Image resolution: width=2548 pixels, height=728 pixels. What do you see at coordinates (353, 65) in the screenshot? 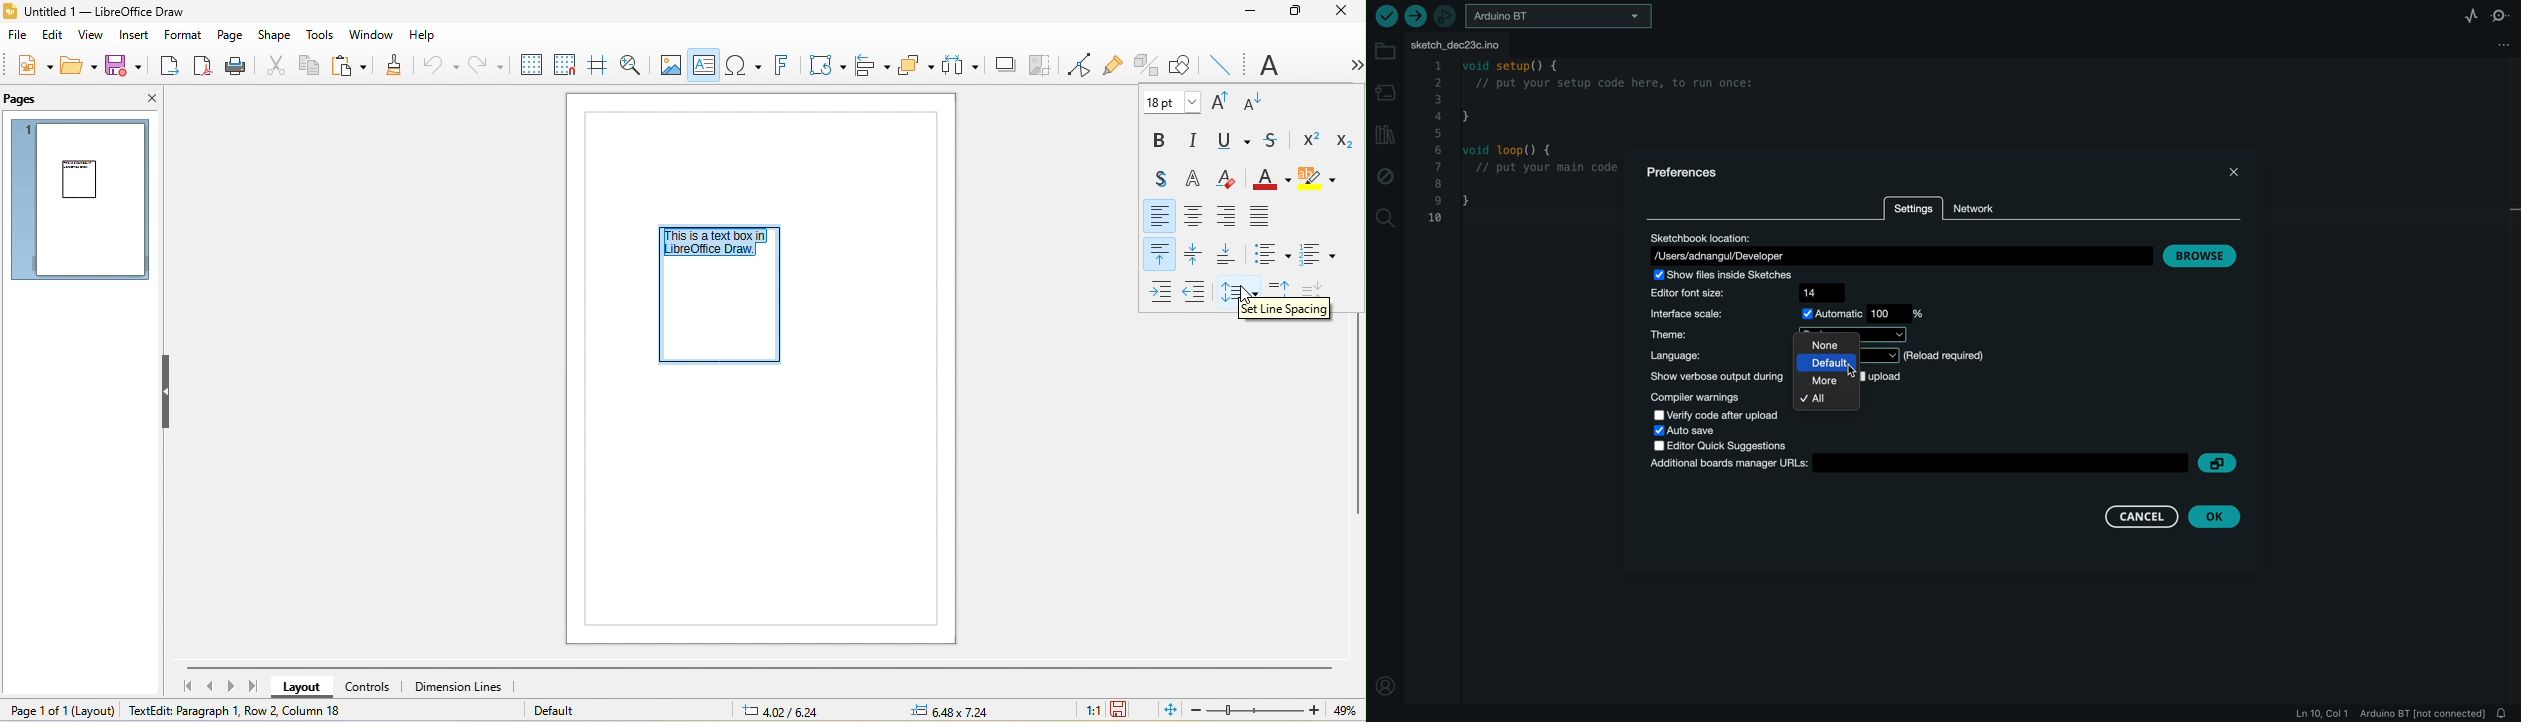
I see `paste` at bounding box center [353, 65].